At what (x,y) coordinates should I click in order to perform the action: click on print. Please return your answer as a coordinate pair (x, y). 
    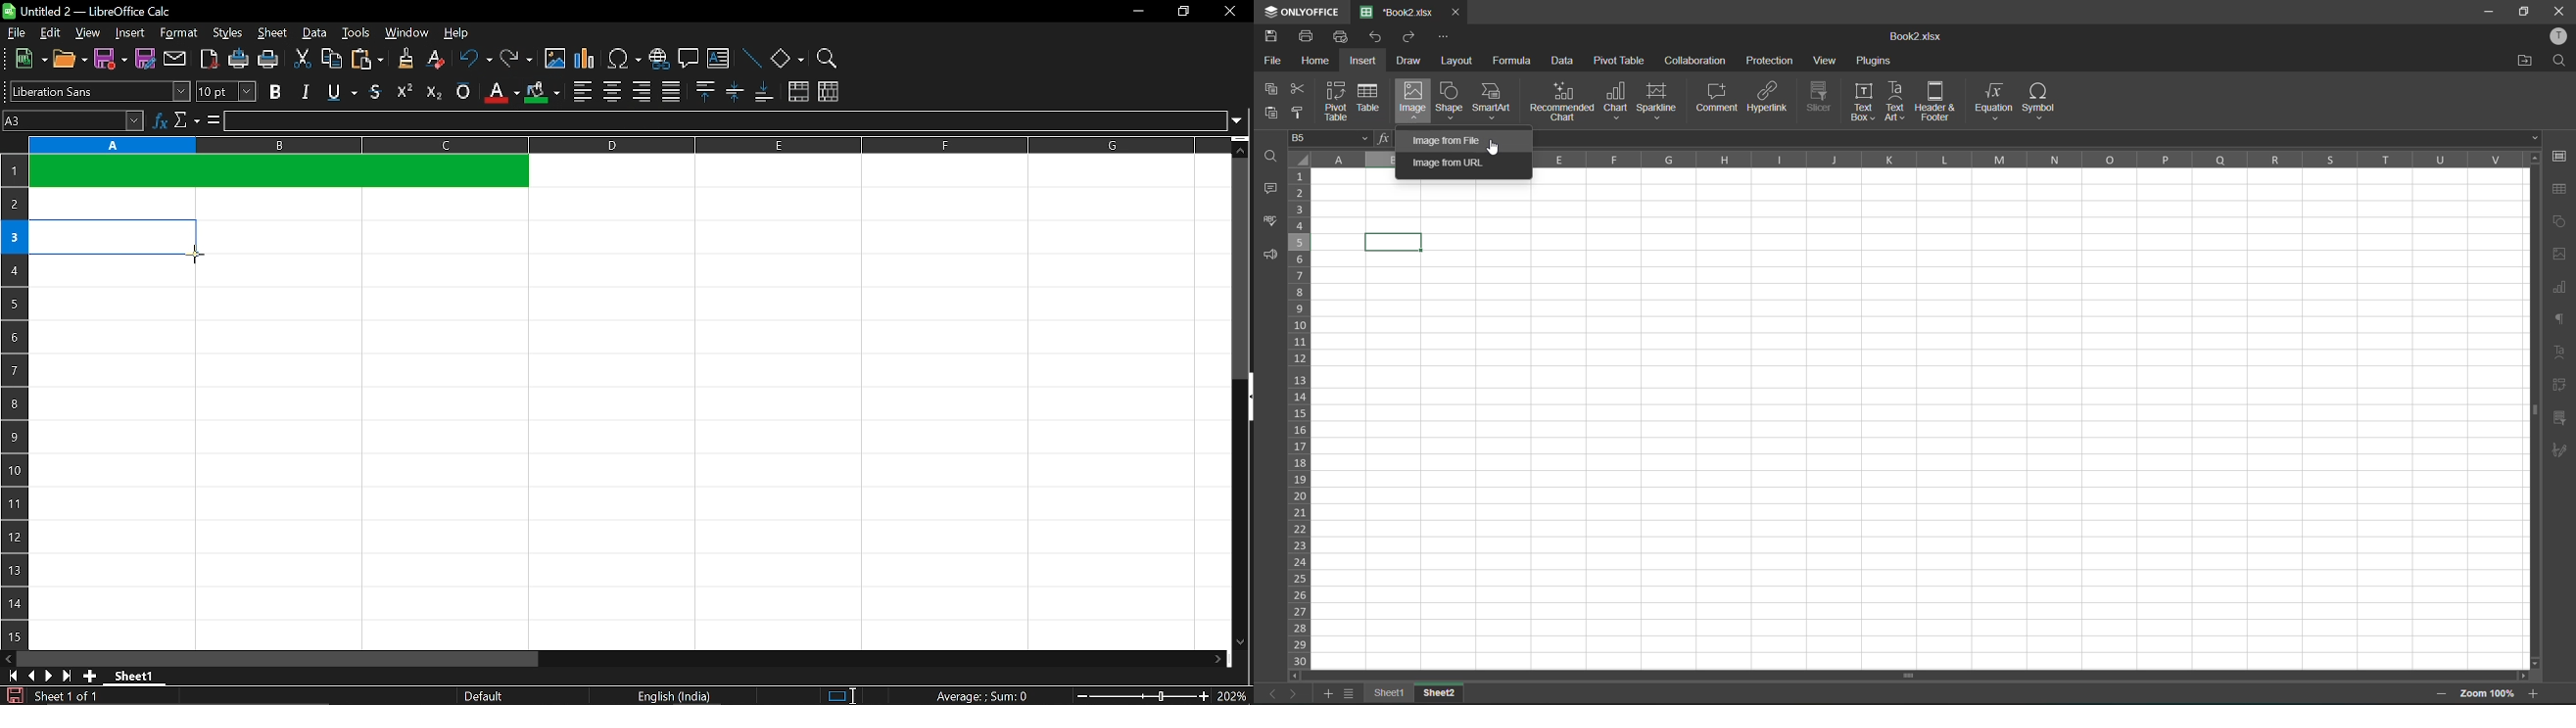
    Looking at the image, I should click on (269, 60).